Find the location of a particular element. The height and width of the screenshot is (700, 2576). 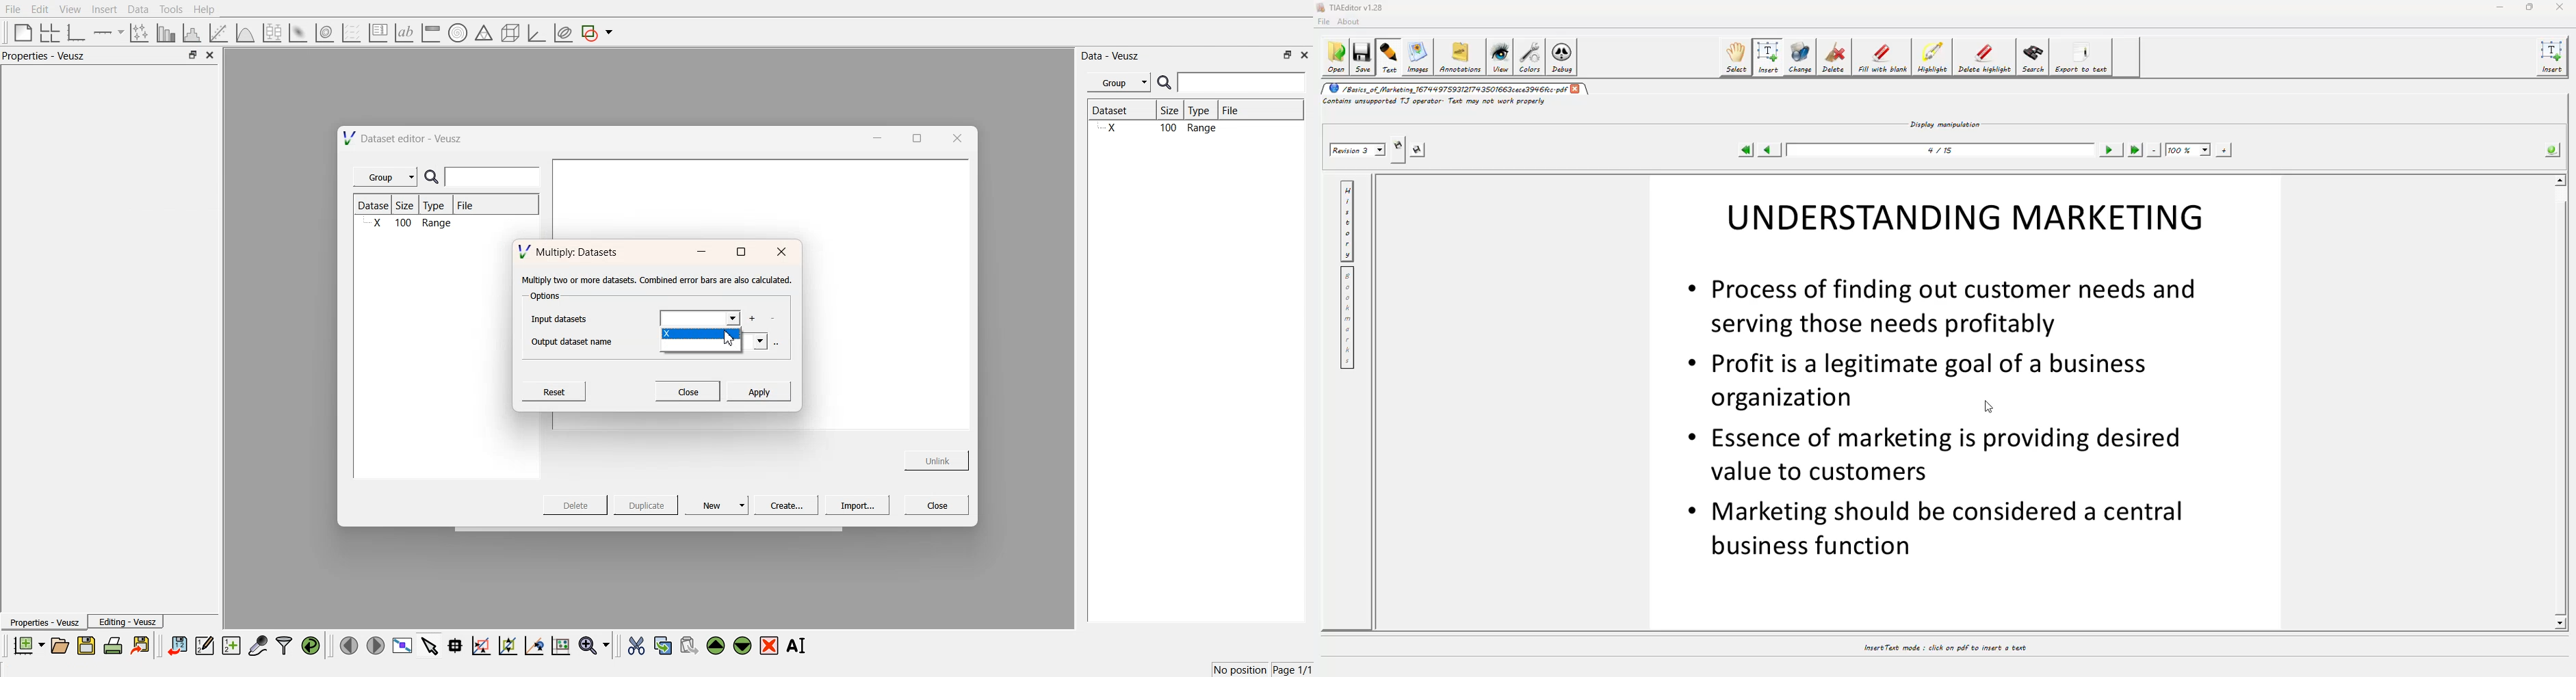

plot a function on a graph is located at coordinates (245, 31).